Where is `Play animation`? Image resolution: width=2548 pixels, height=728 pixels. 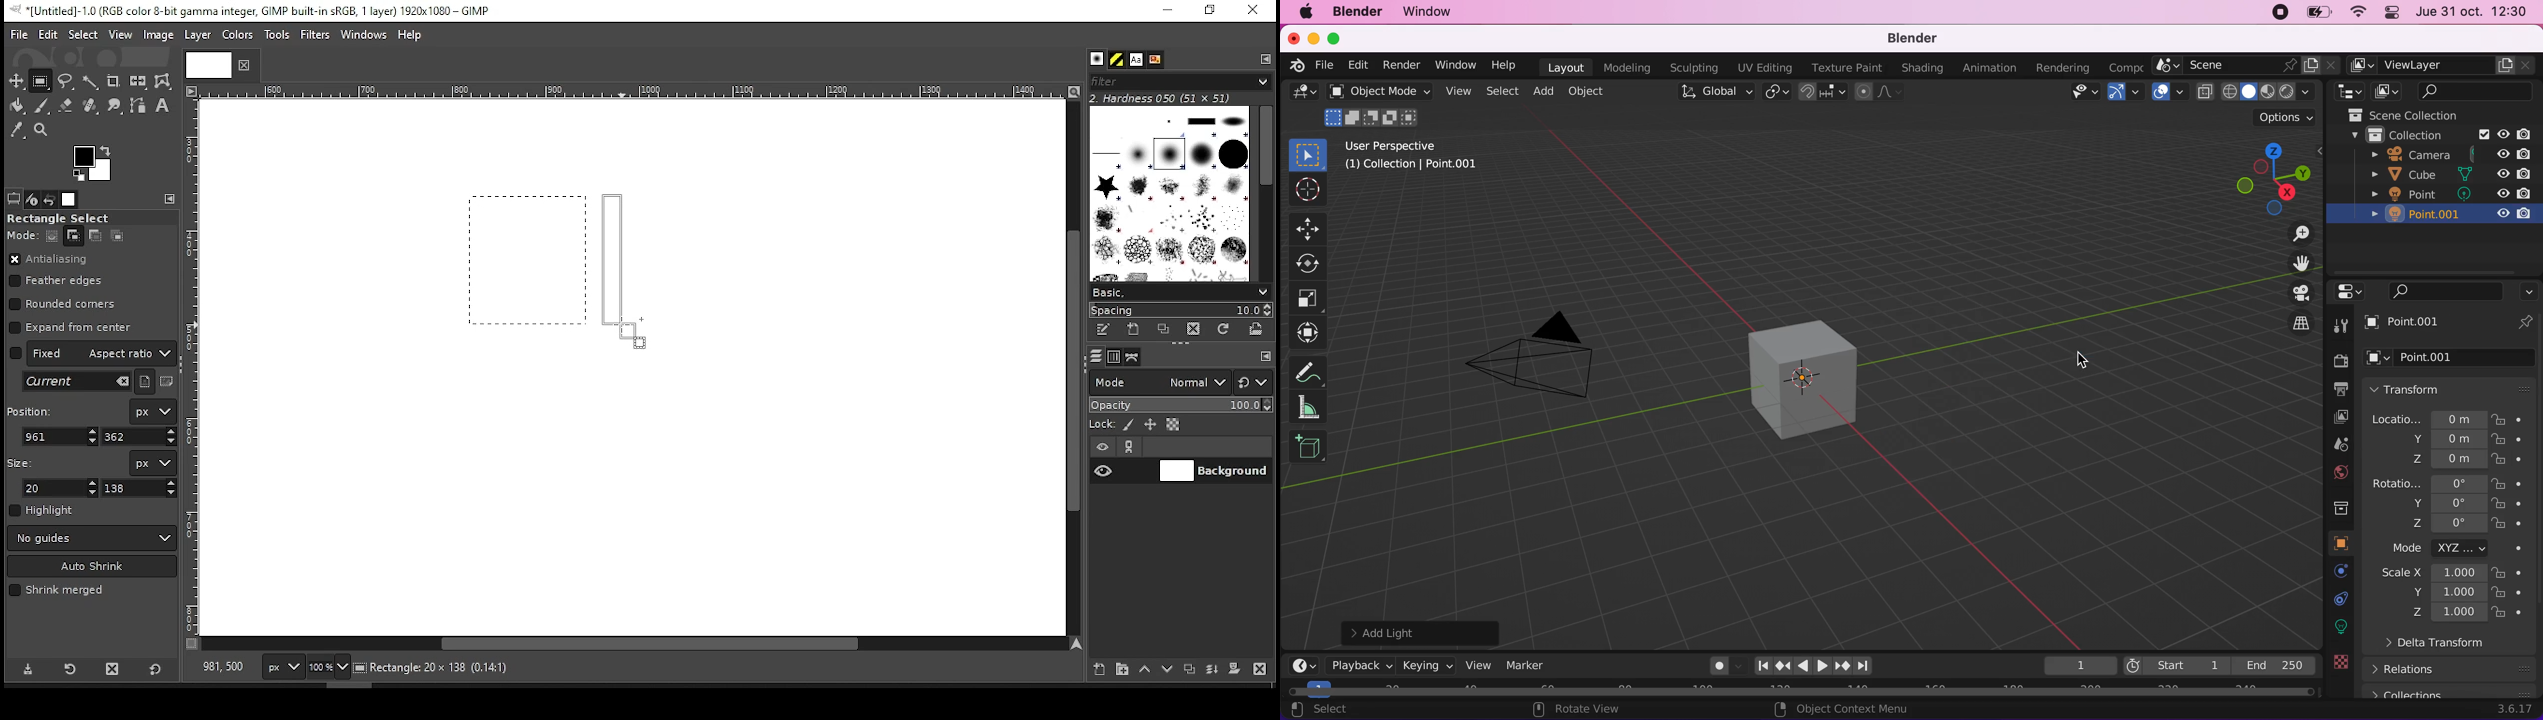
Play animation is located at coordinates (1801, 668).